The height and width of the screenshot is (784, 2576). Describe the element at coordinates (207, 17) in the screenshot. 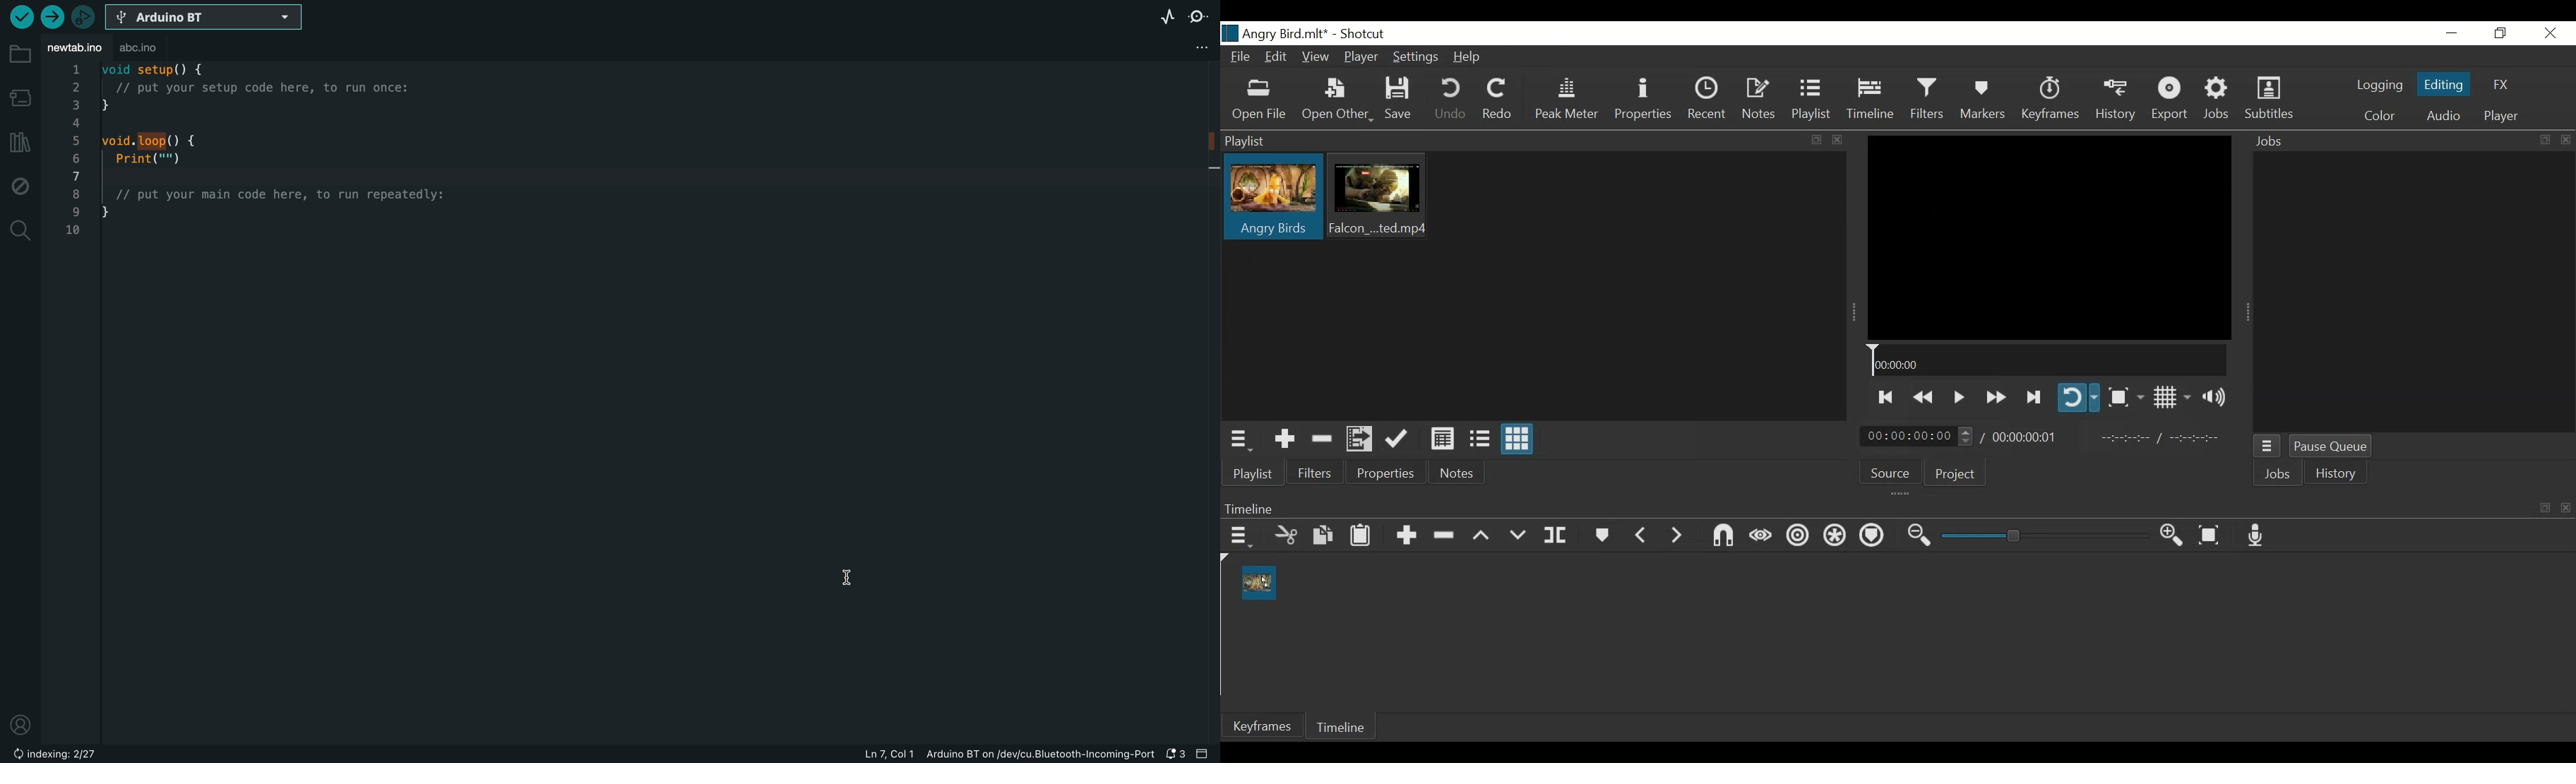

I see `arduino BT` at that location.